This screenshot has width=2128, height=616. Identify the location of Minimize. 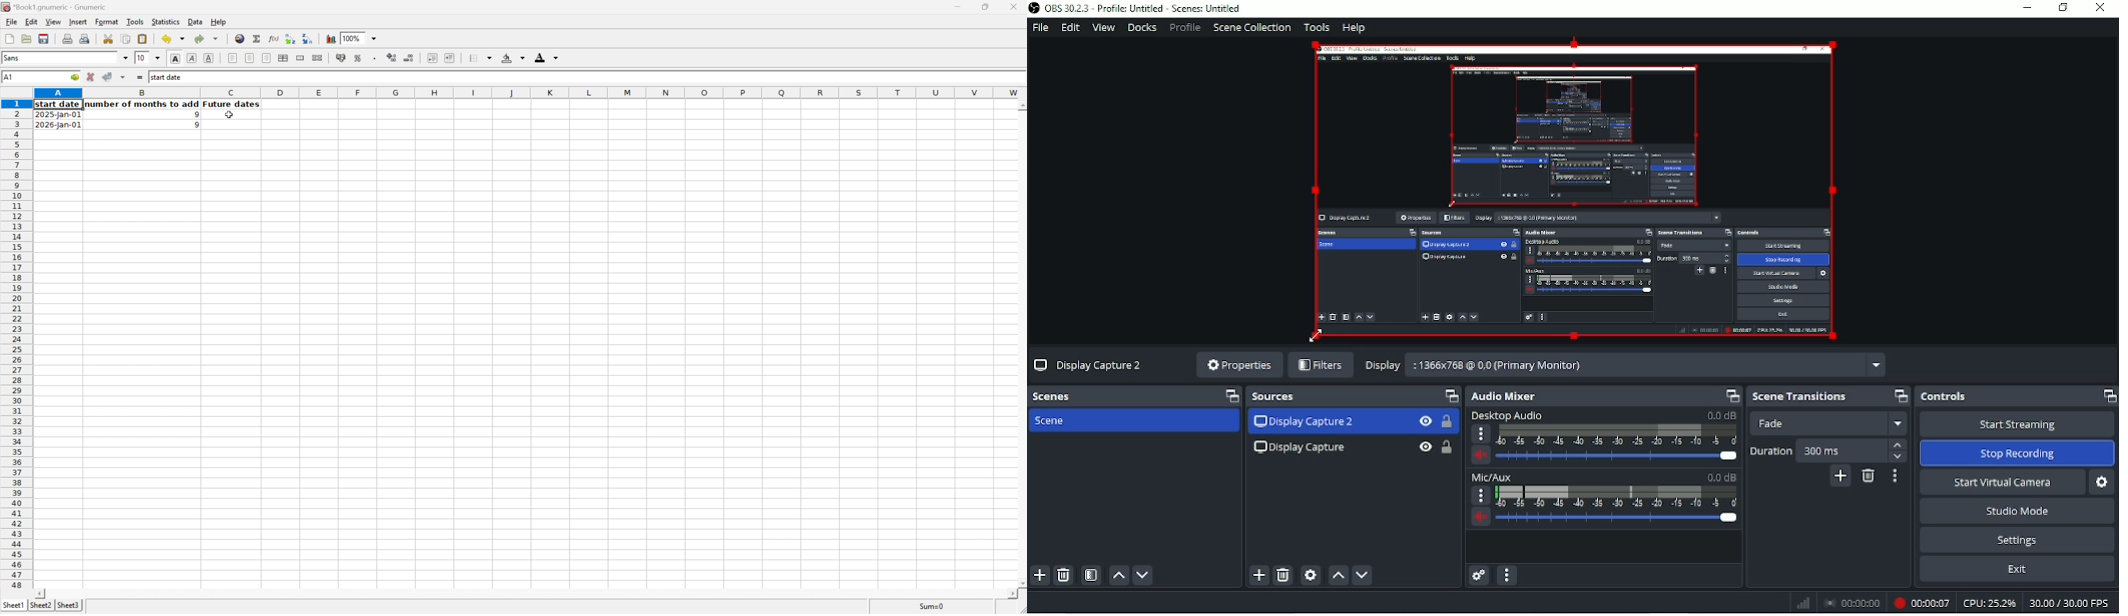
(957, 5).